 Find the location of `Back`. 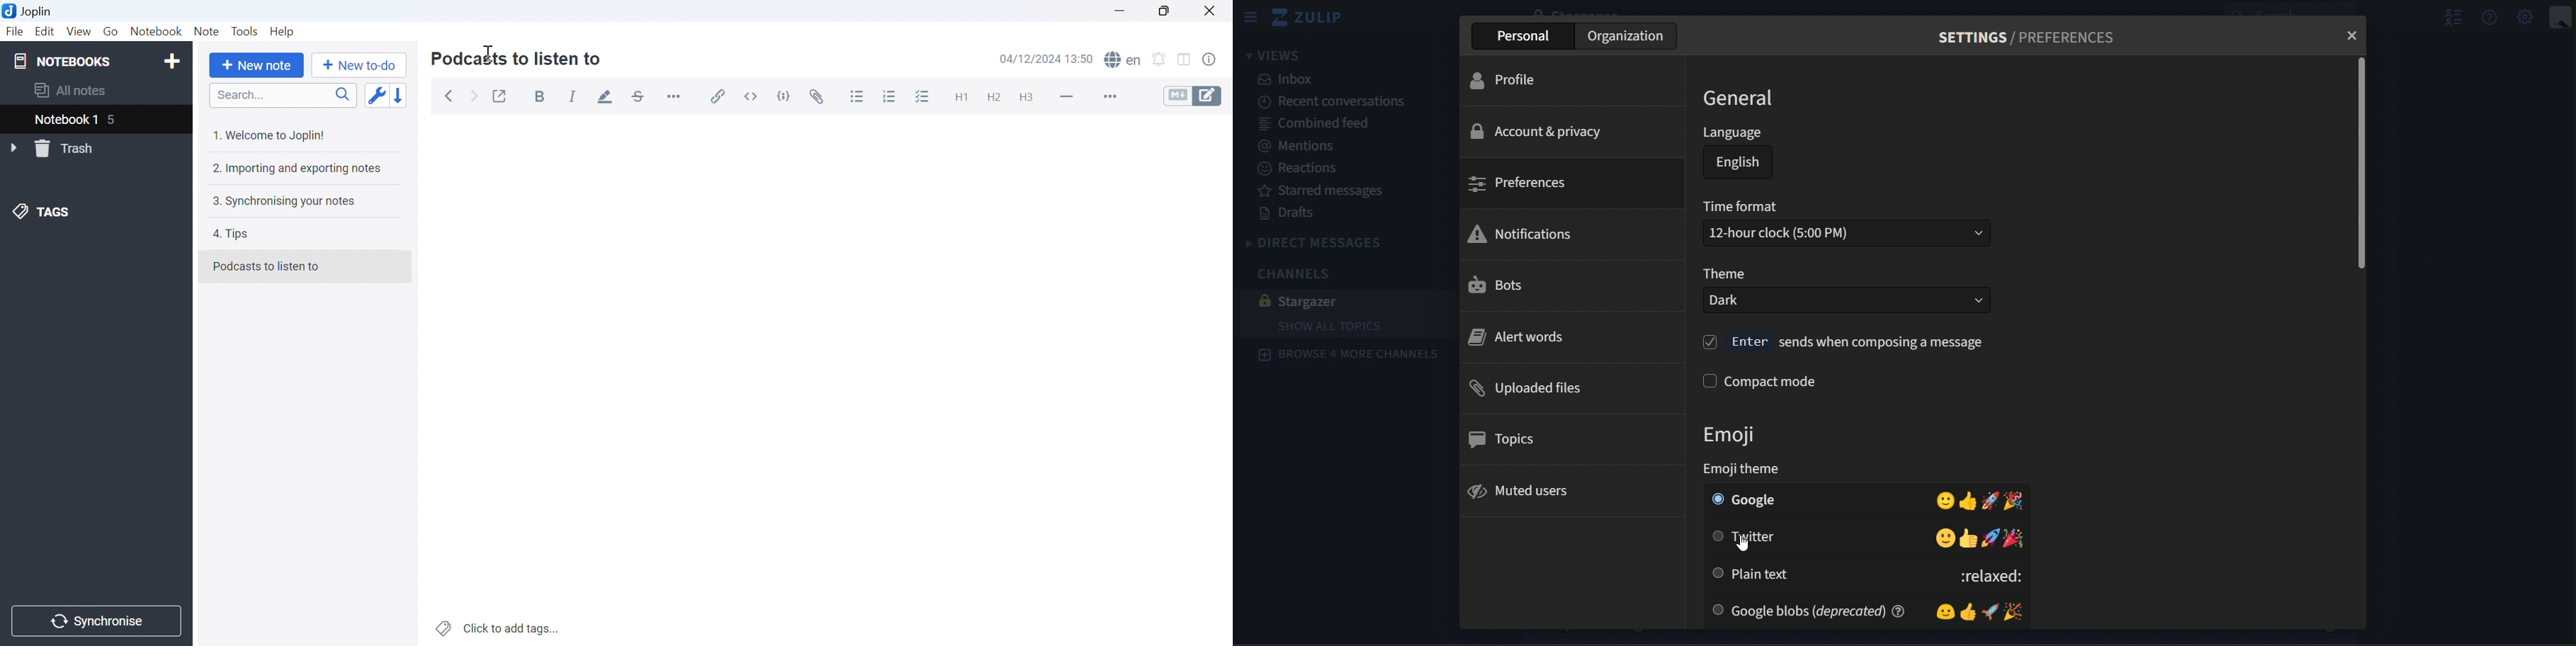

Back is located at coordinates (450, 97).